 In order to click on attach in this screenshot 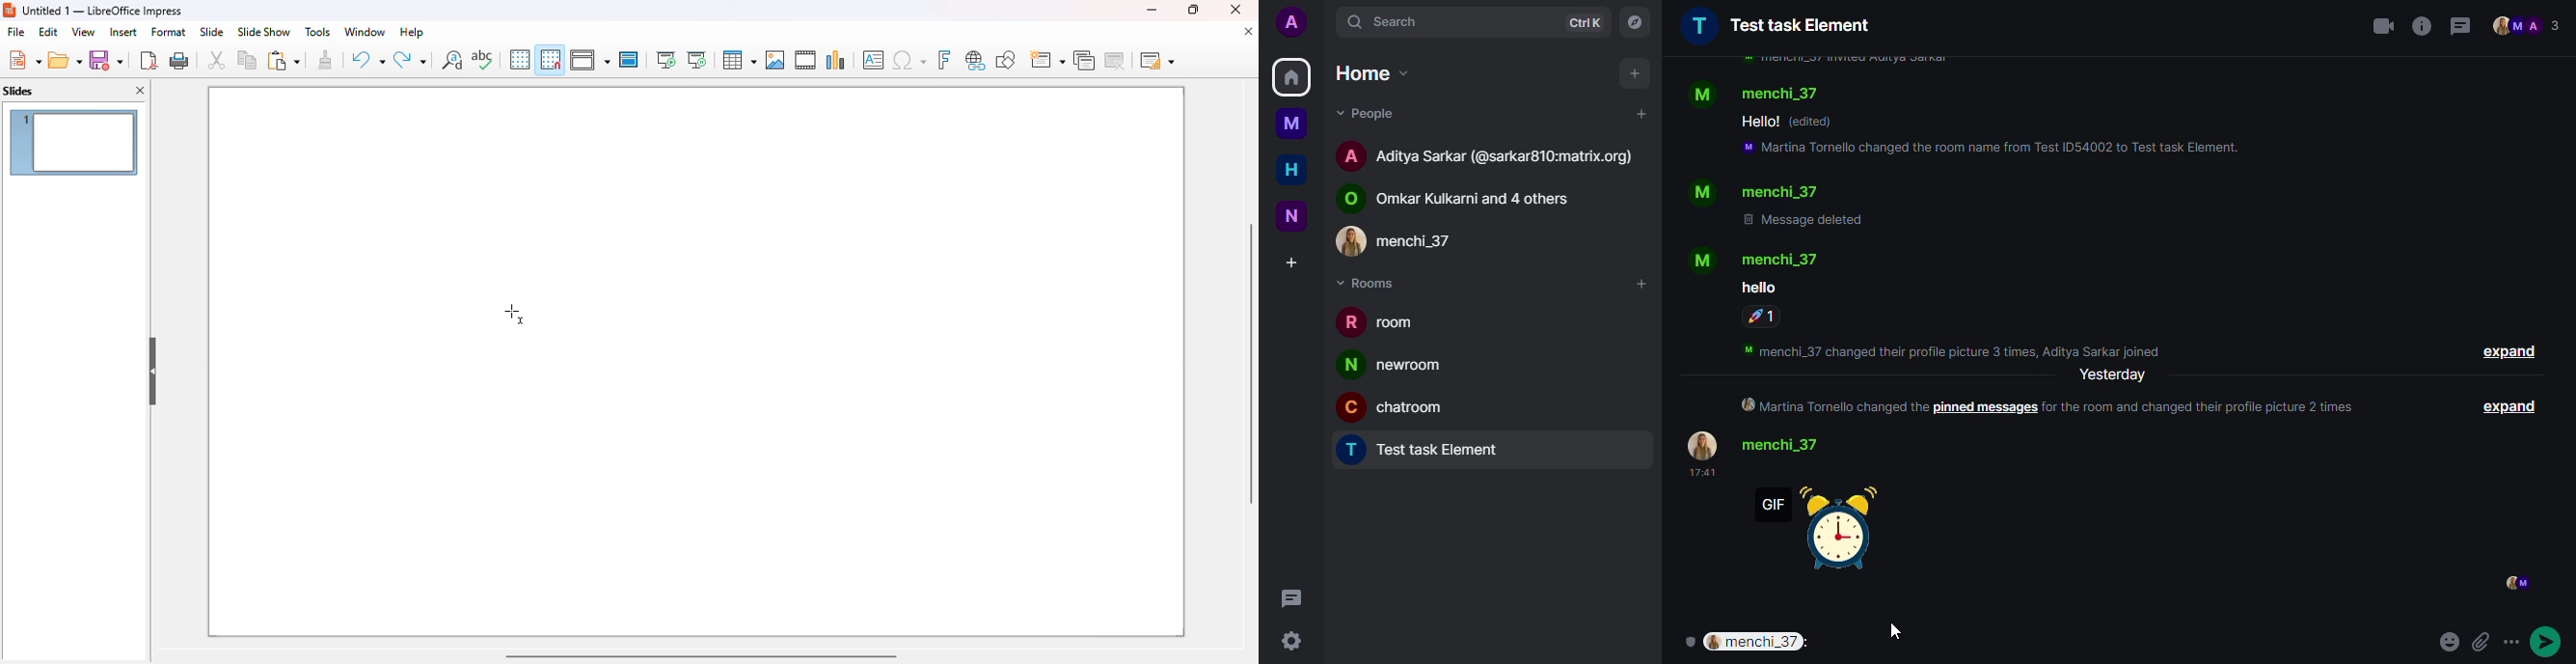, I will do `click(2483, 638)`.